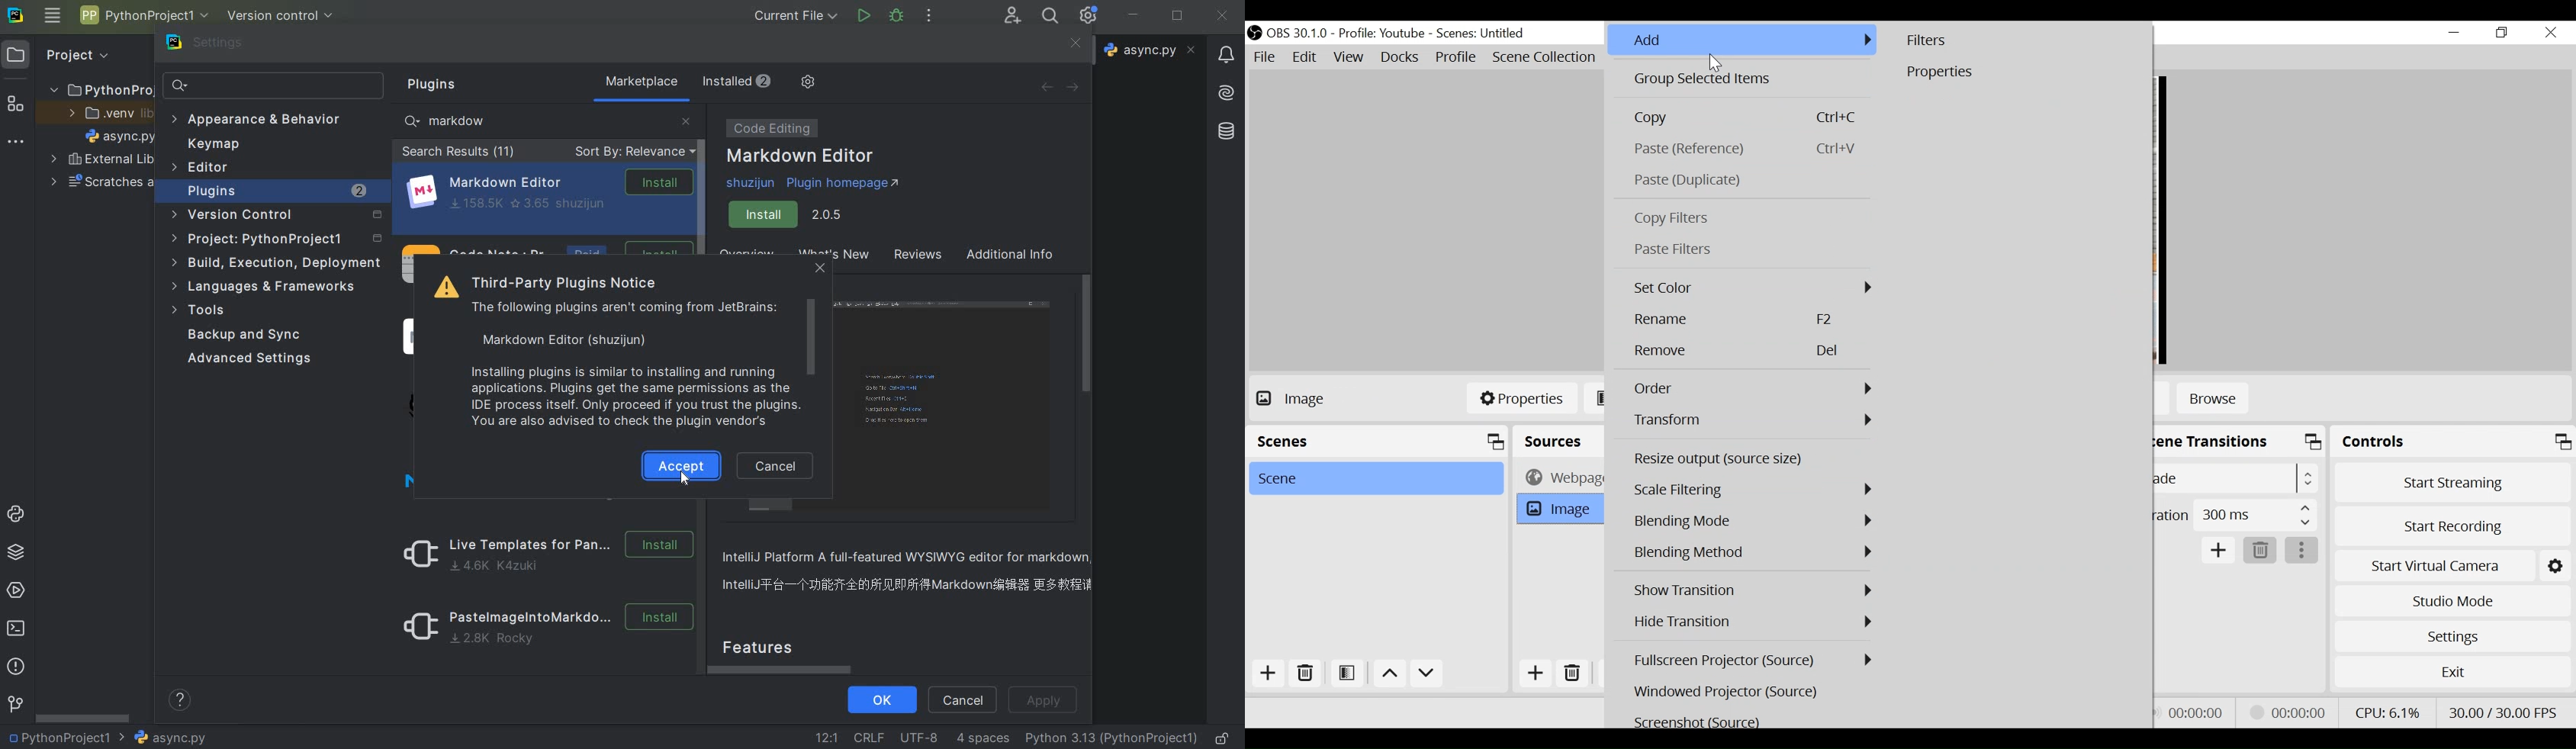 The image size is (2576, 756). Describe the element at coordinates (1742, 149) in the screenshot. I see `Paste (Reference)` at that location.